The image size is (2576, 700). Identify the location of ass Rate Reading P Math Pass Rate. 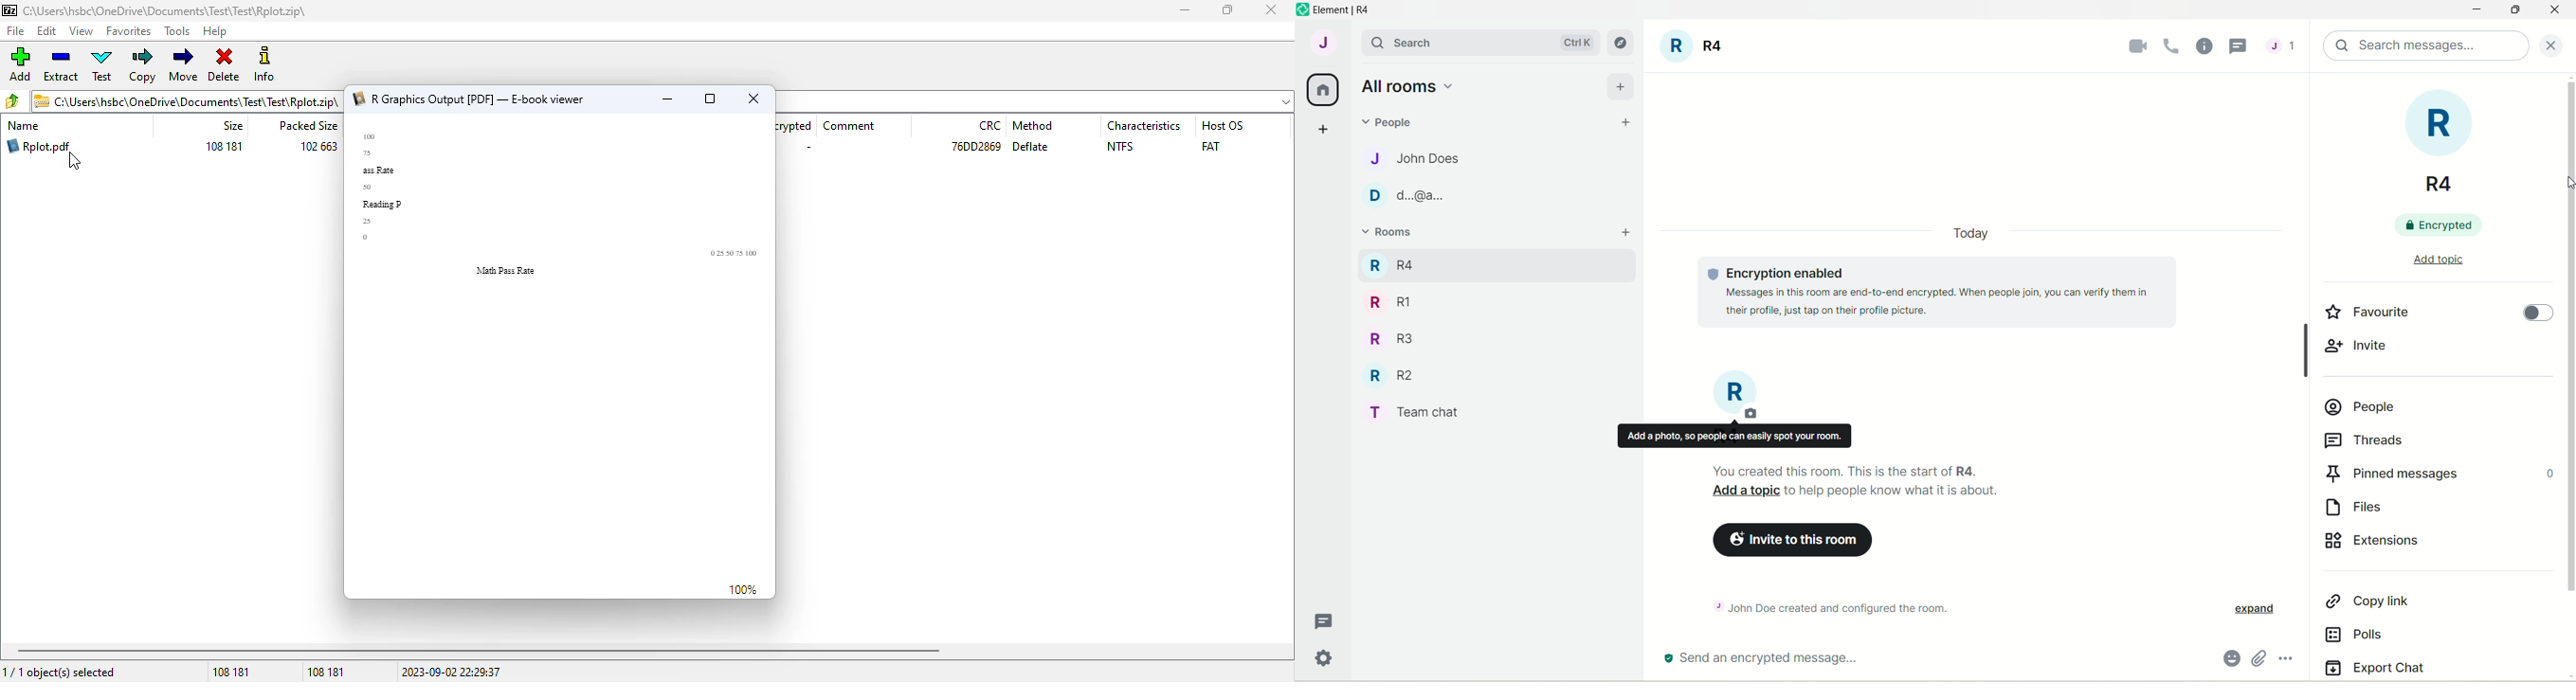
(566, 212).